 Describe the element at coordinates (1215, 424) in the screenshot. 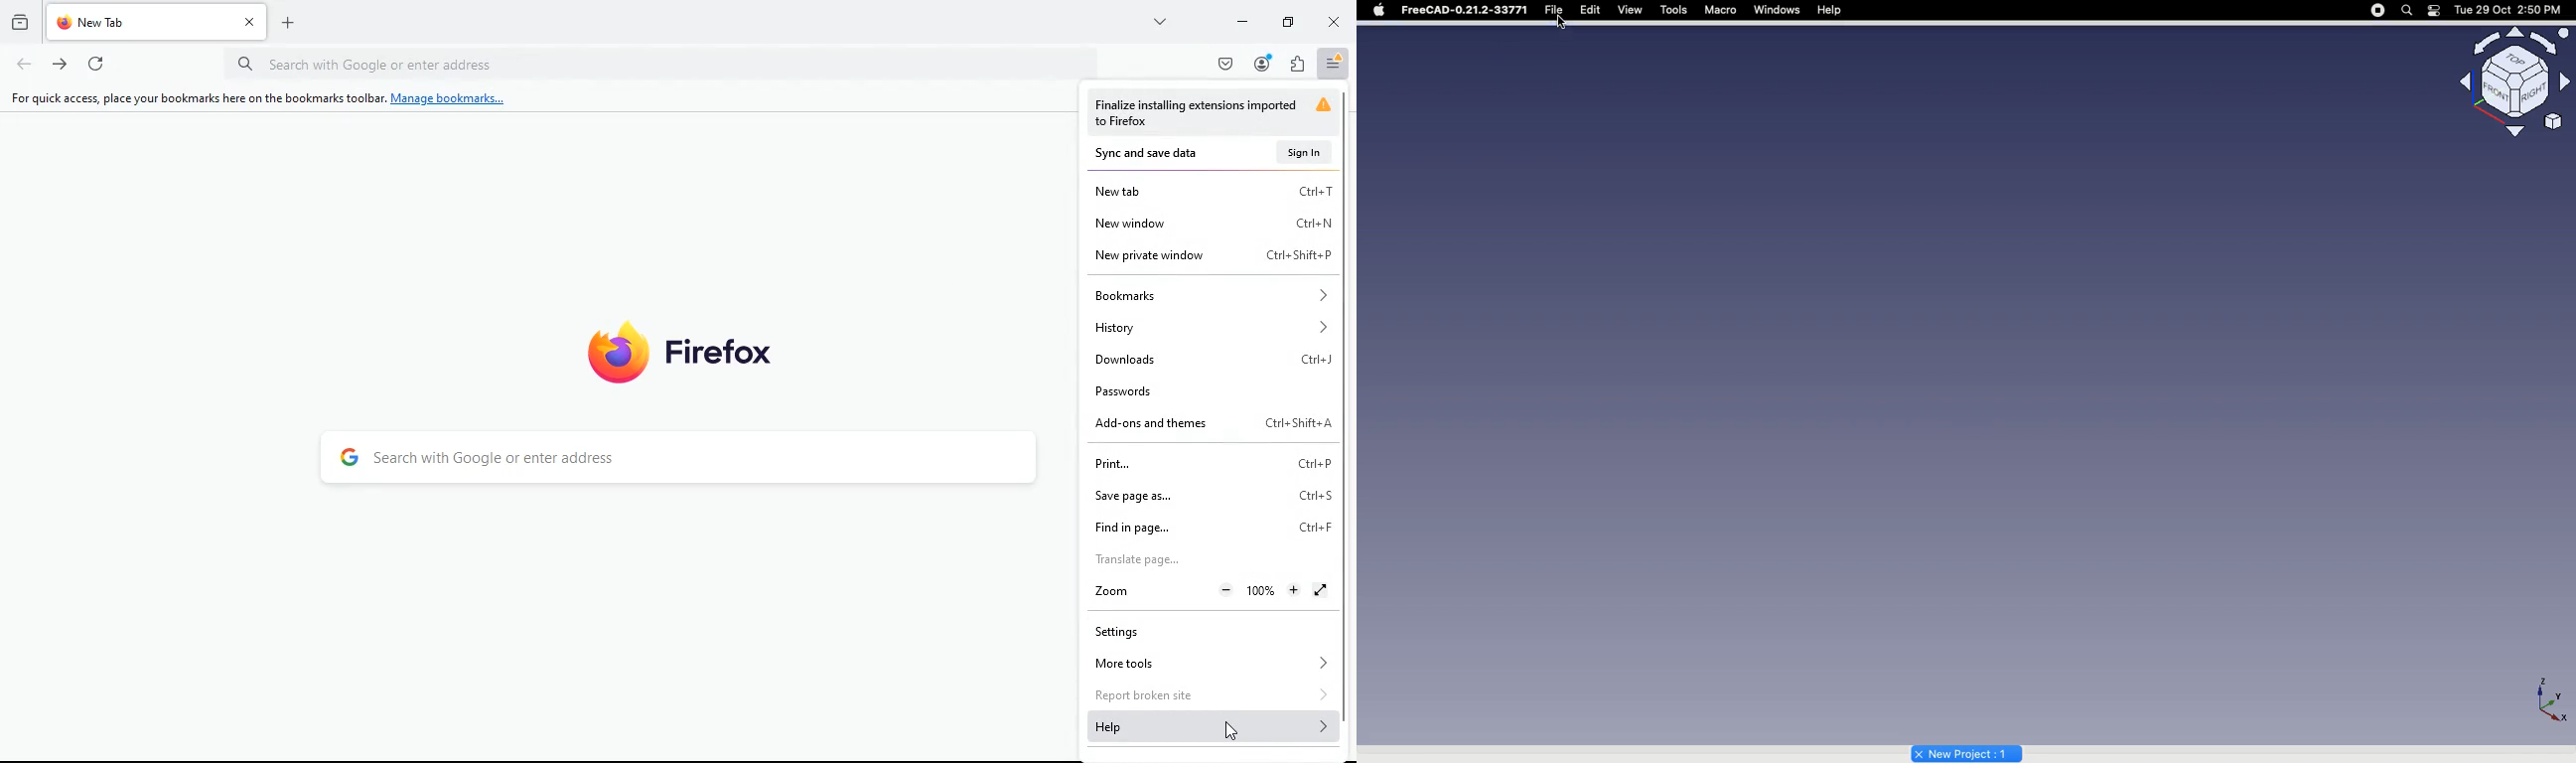

I see `add-ons and themes` at that location.